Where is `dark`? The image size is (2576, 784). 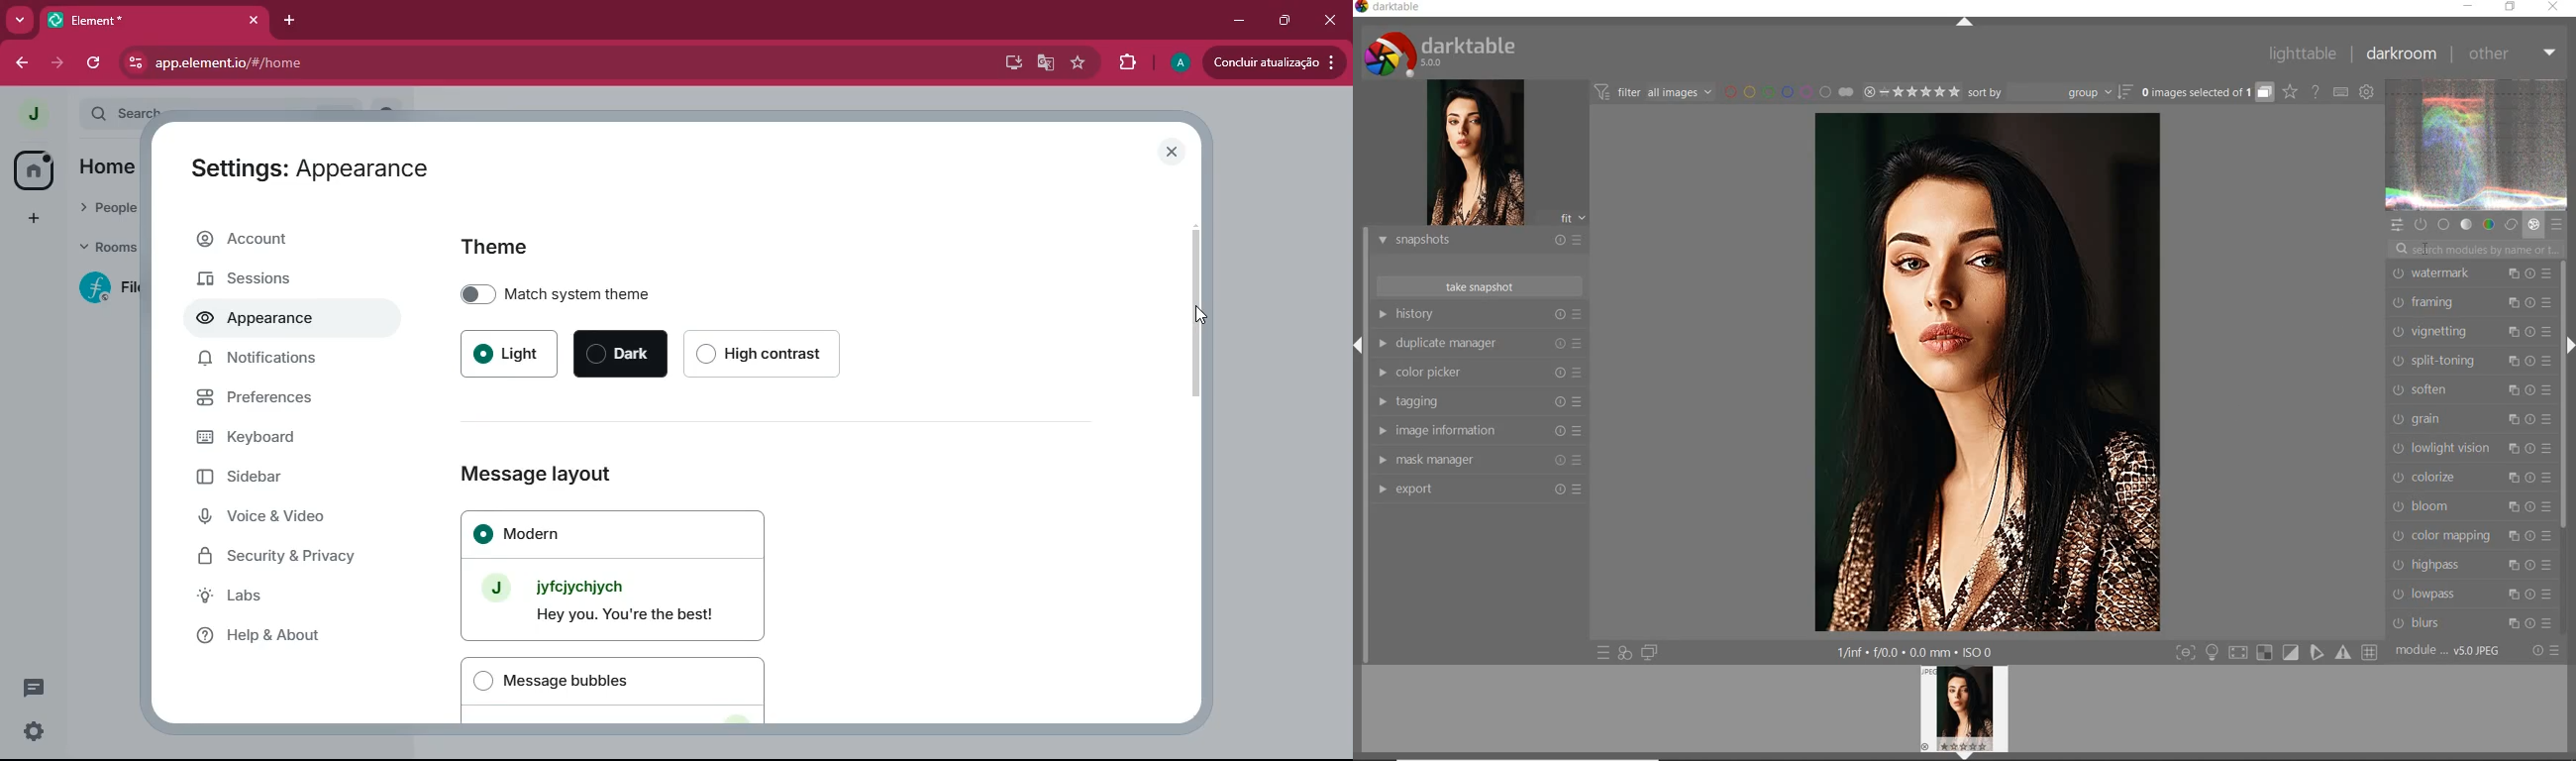
dark is located at coordinates (621, 356).